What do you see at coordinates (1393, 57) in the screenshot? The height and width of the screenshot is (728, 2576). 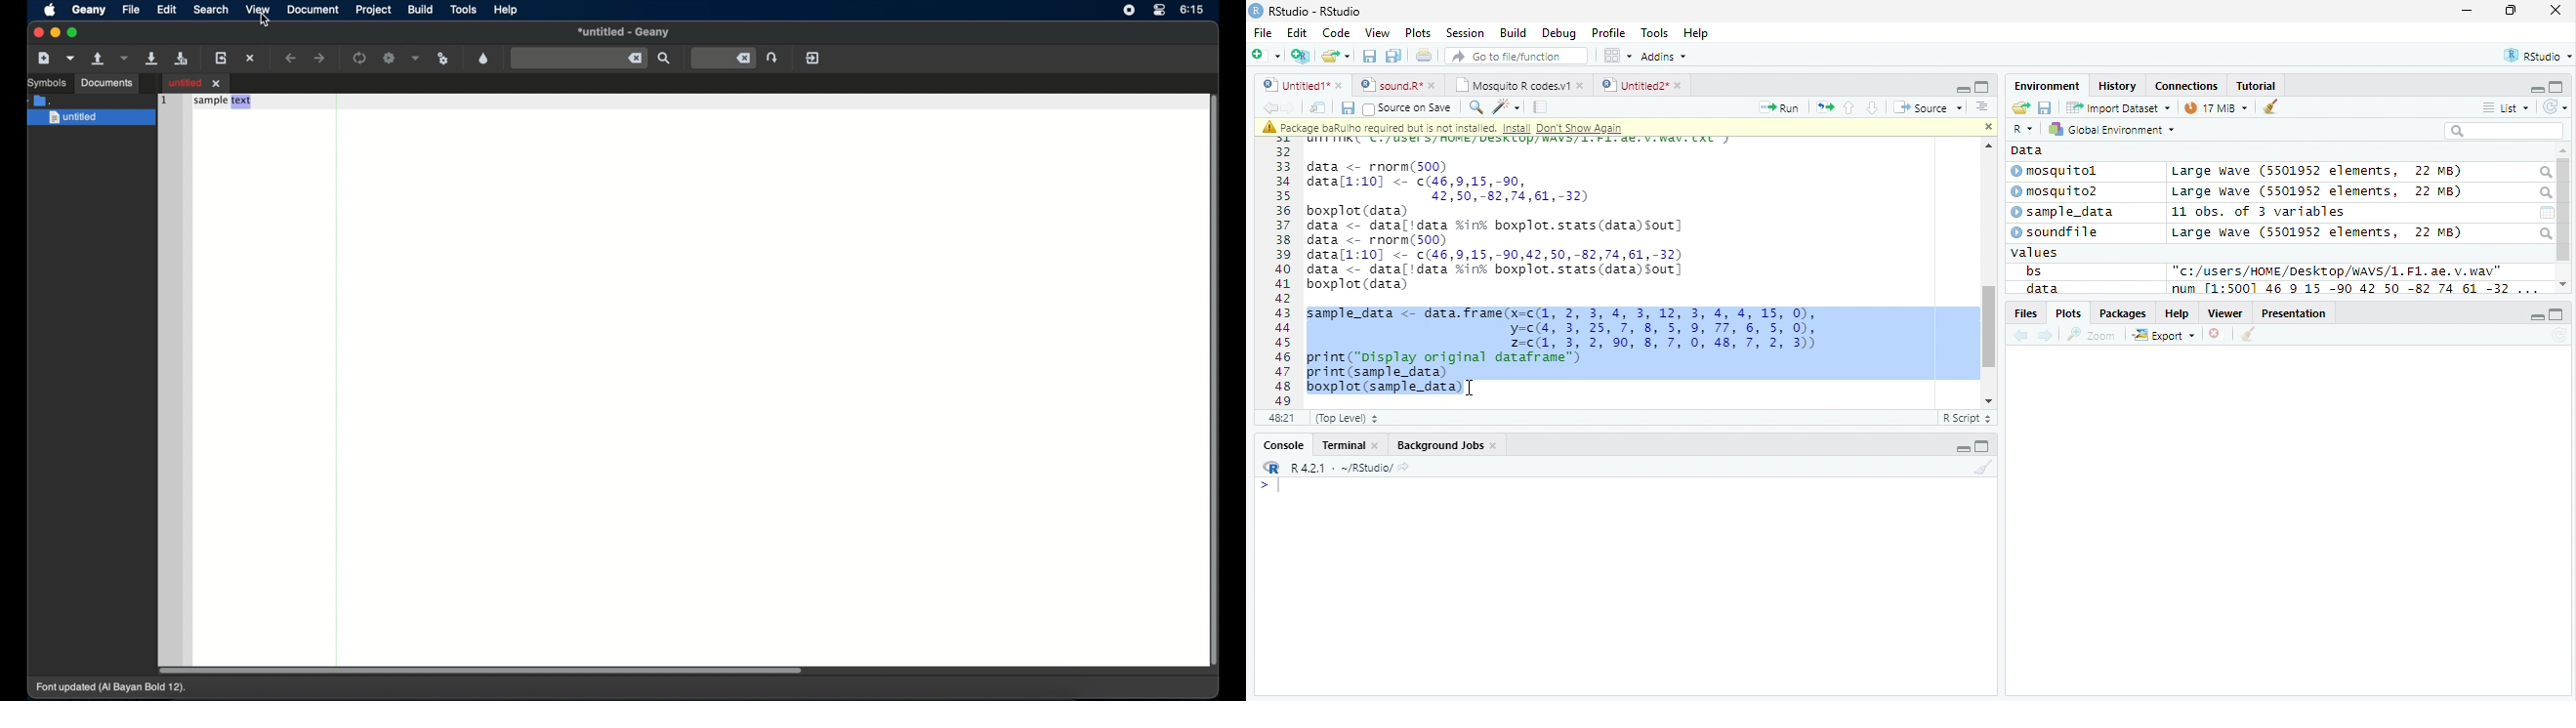 I see `Save all the open documents` at bounding box center [1393, 57].